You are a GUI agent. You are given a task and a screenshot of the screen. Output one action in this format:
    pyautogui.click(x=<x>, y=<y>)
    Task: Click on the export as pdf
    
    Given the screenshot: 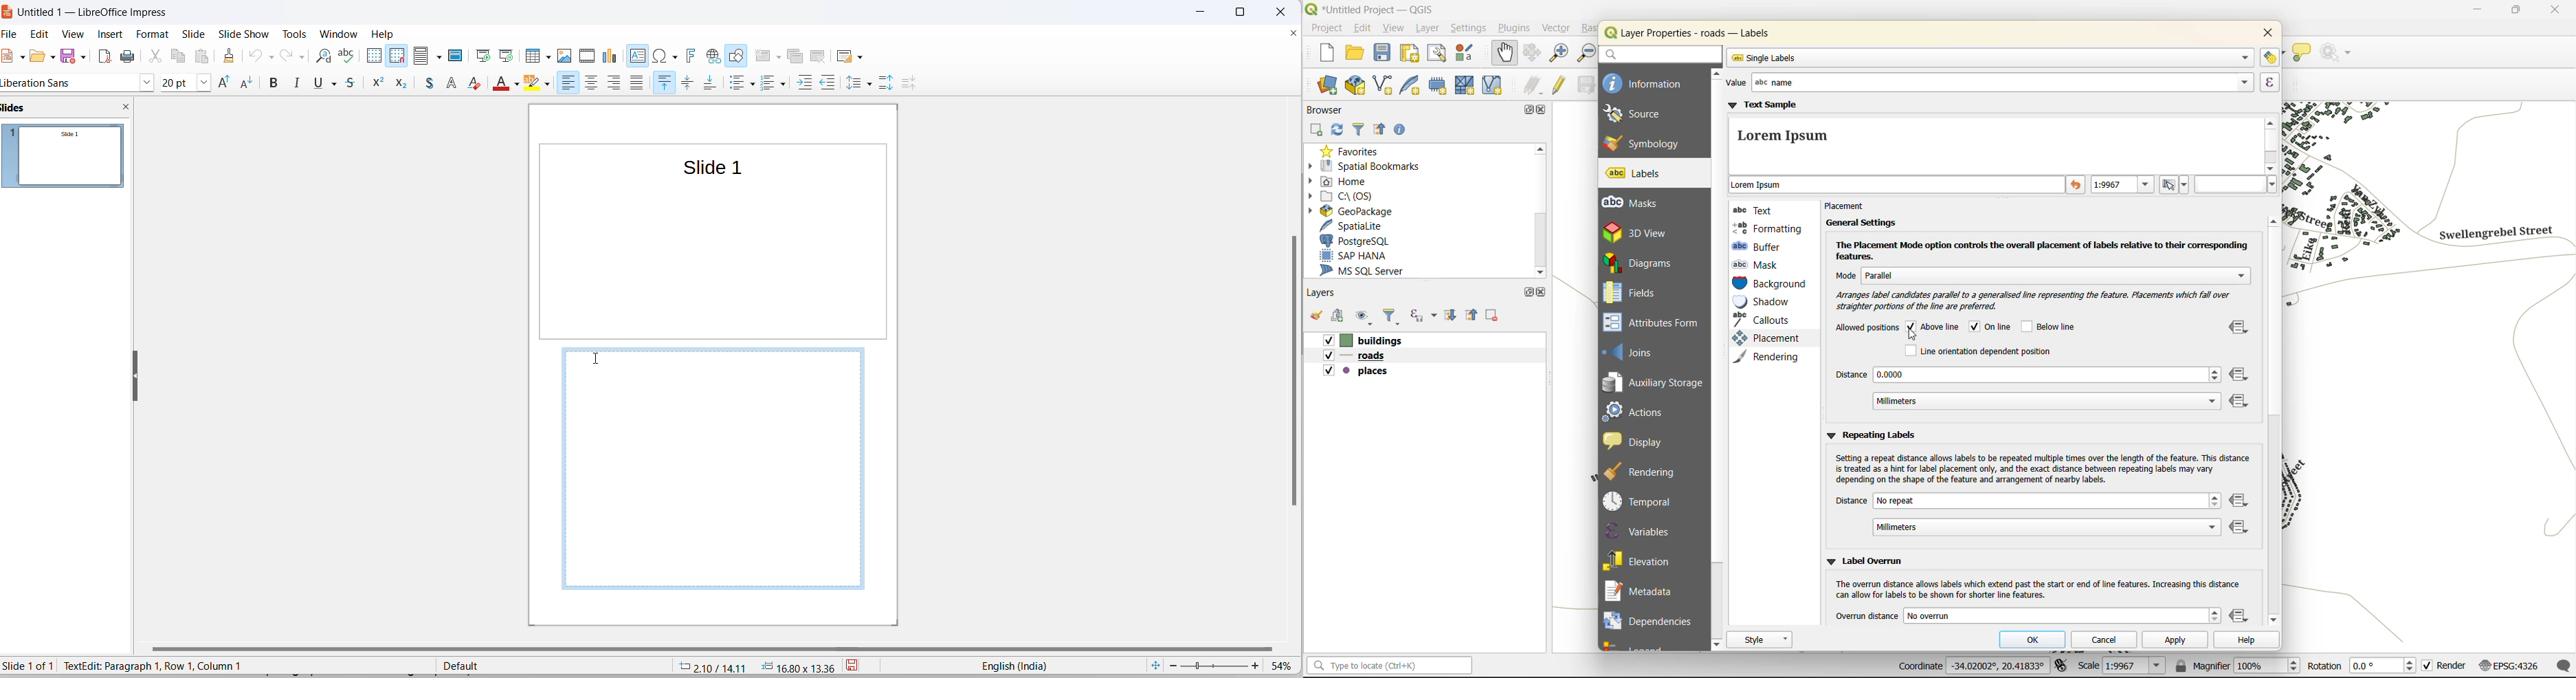 What is the action you would take?
    pyautogui.click(x=104, y=58)
    